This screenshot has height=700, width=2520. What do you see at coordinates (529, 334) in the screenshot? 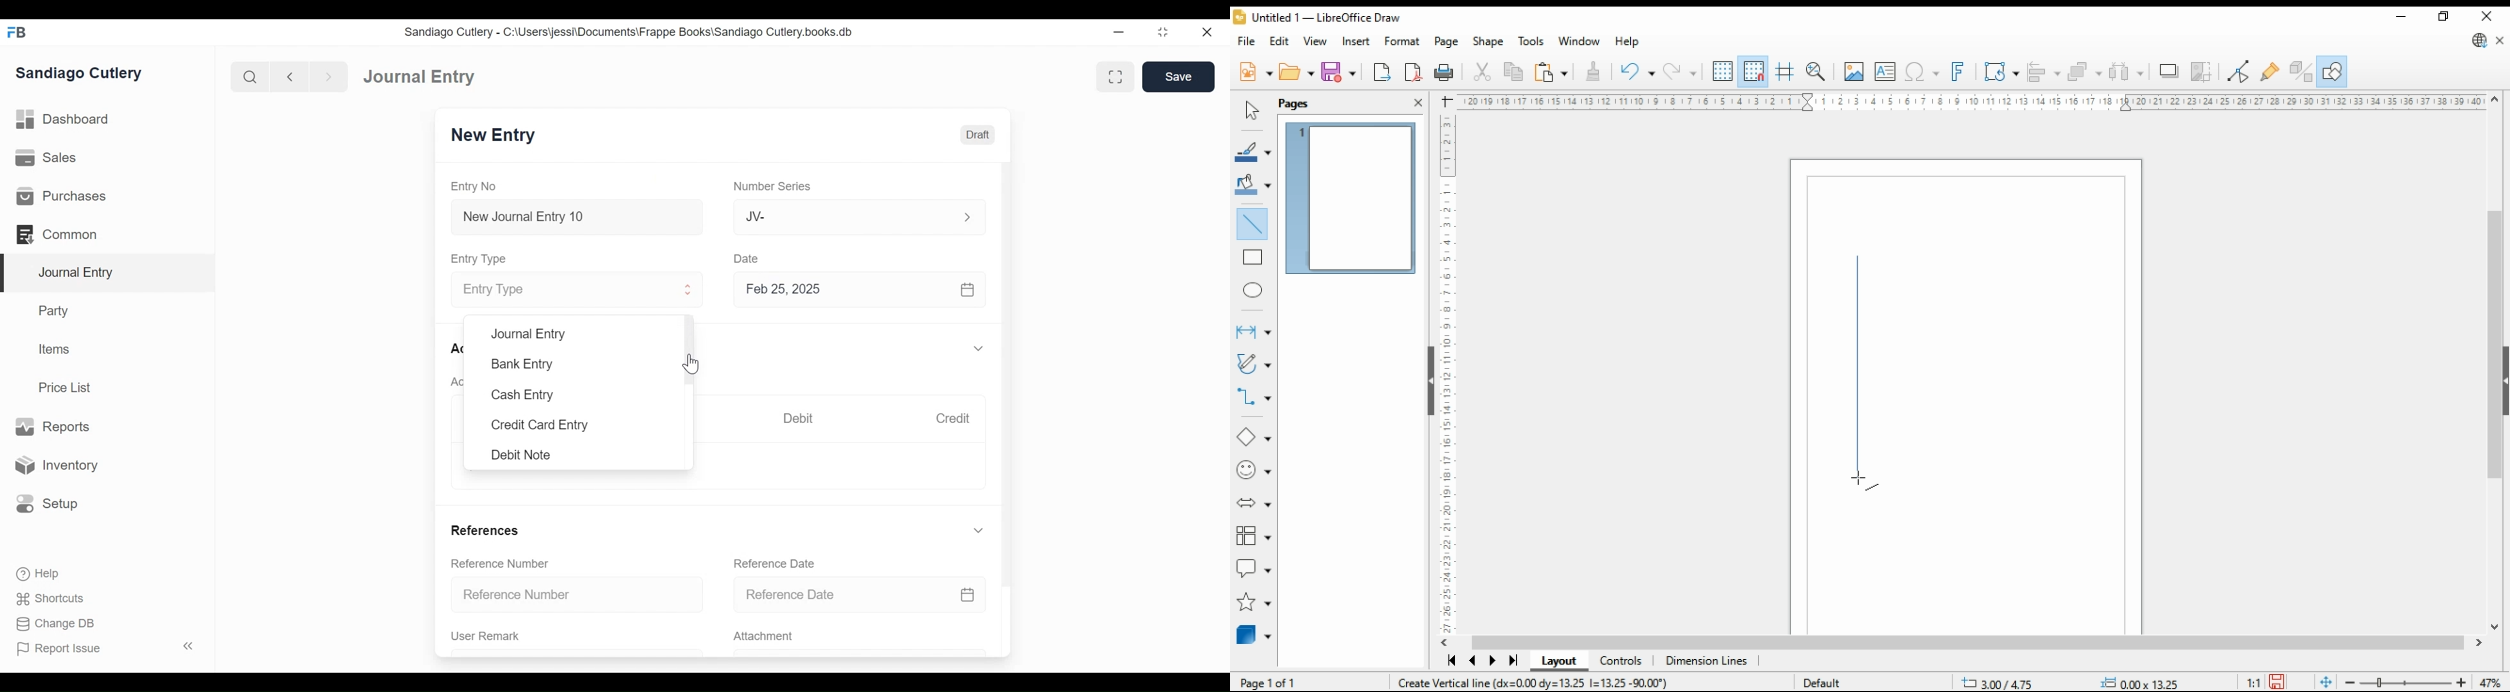
I see `Journal Entry` at bounding box center [529, 334].